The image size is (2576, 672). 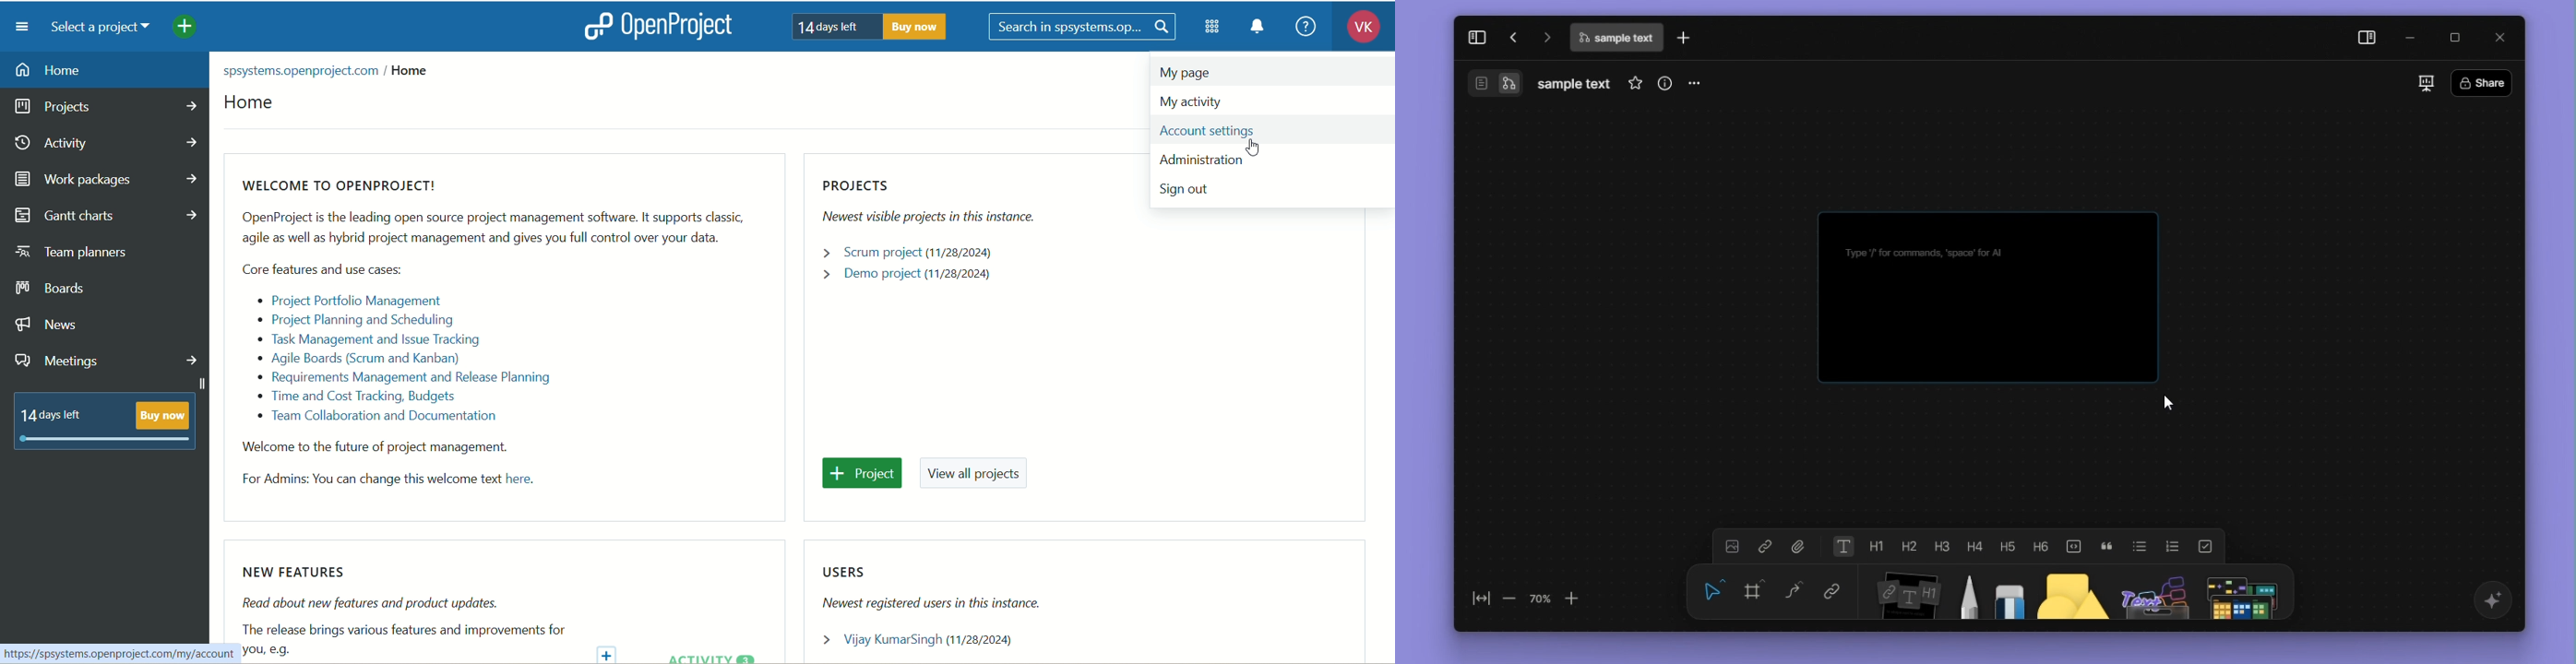 What do you see at coordinates (2074, 544) in the screenshot?
I see `code block` at bounding box center [2074, 544].